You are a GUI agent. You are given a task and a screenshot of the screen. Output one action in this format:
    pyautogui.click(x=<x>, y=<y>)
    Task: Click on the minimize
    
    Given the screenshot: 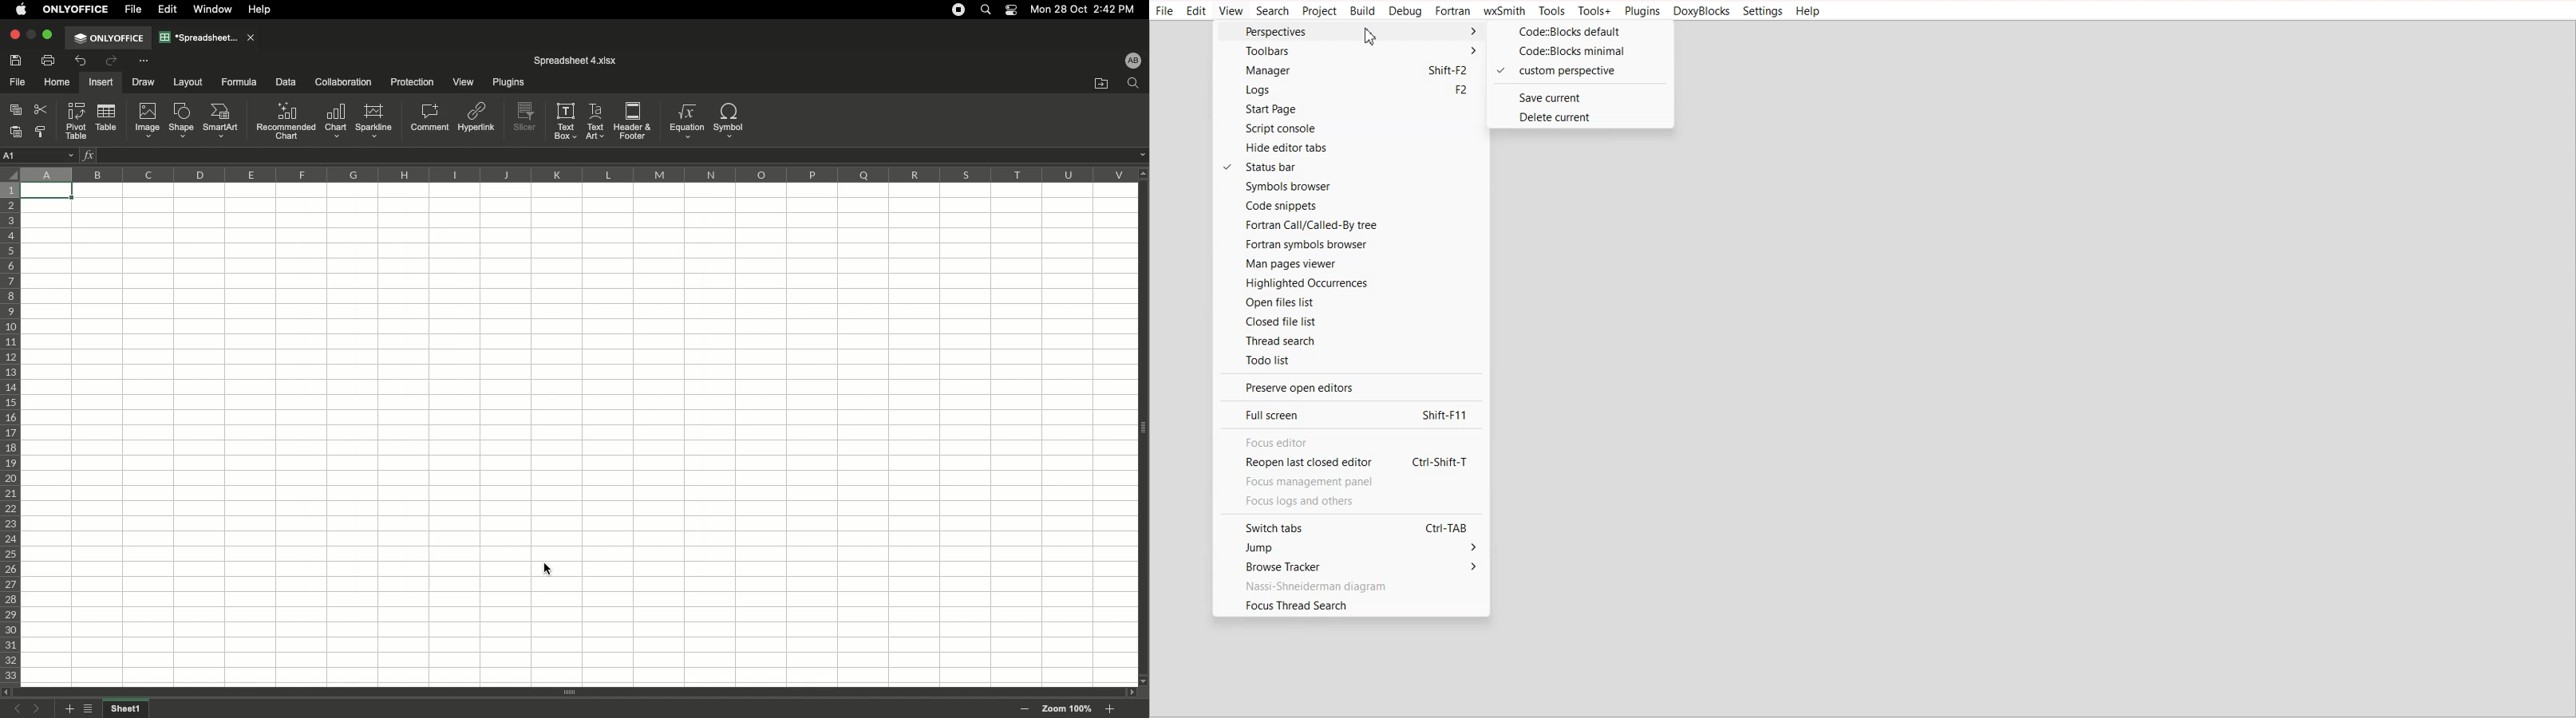 What is the action you would take?
    pyautogui.click(x=31, y=34)
    